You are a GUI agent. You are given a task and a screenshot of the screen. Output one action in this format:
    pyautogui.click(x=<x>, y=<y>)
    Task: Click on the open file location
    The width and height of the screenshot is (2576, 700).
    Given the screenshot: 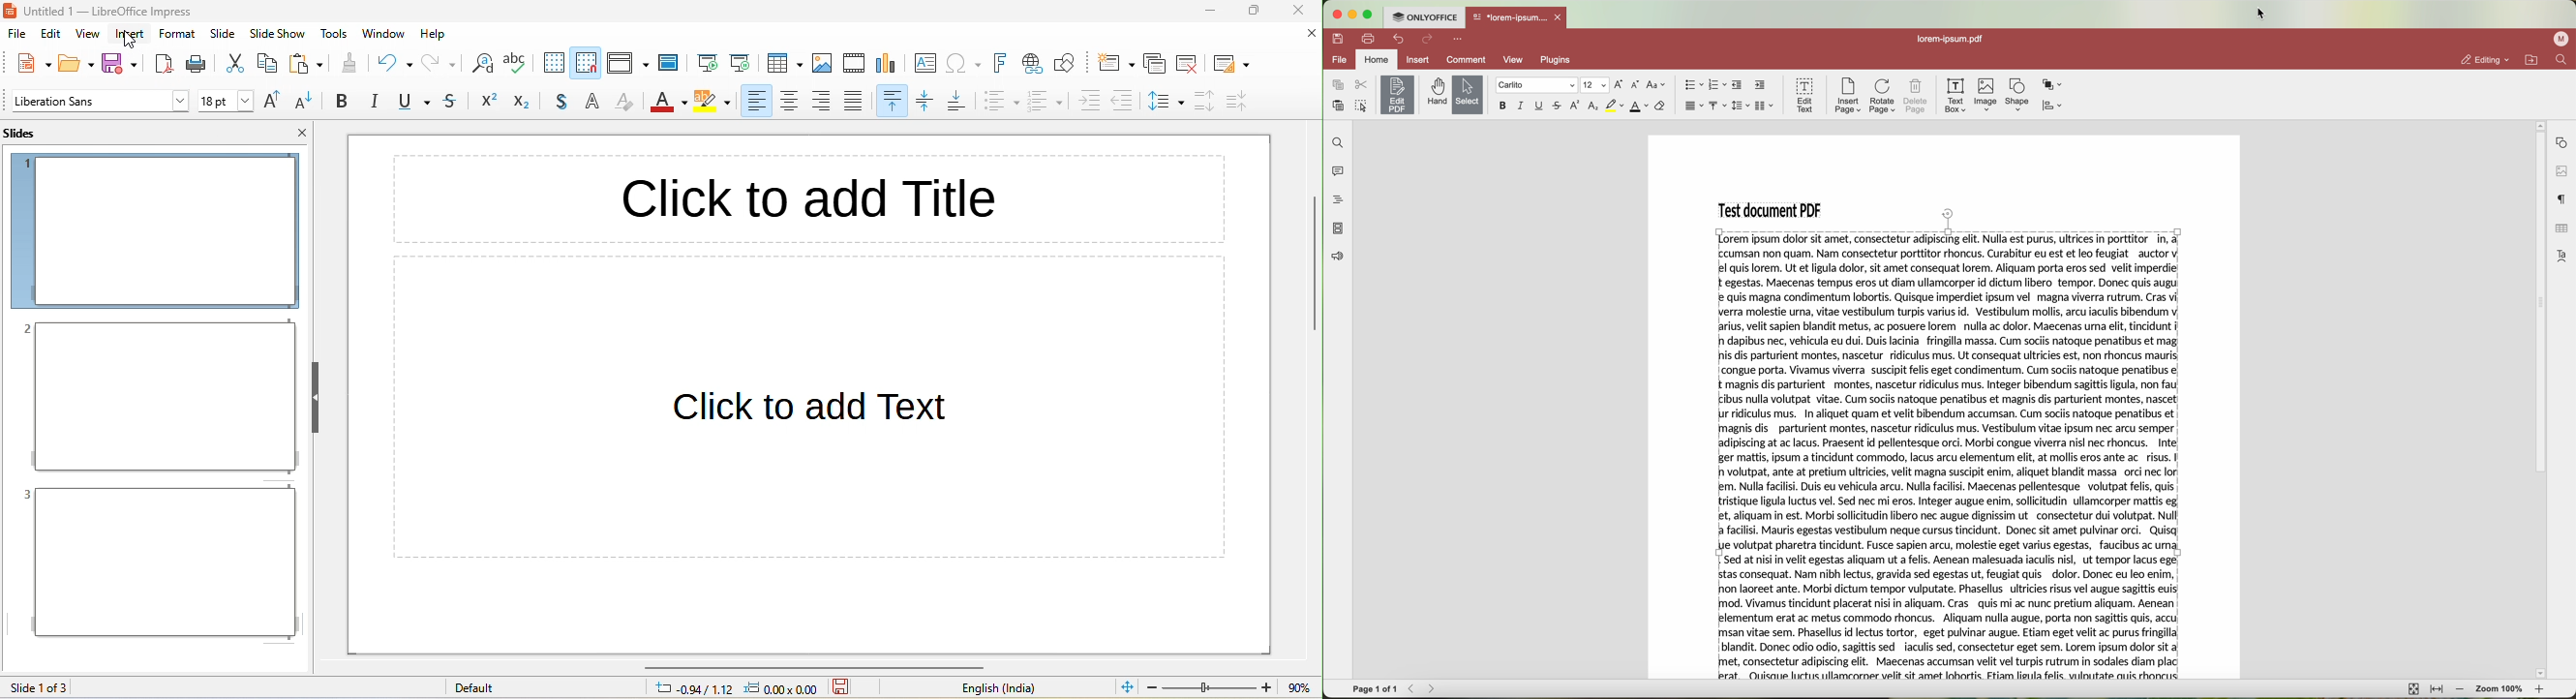 What is the action you would take?
    pyautogui.click(x=2531, y=59)
    